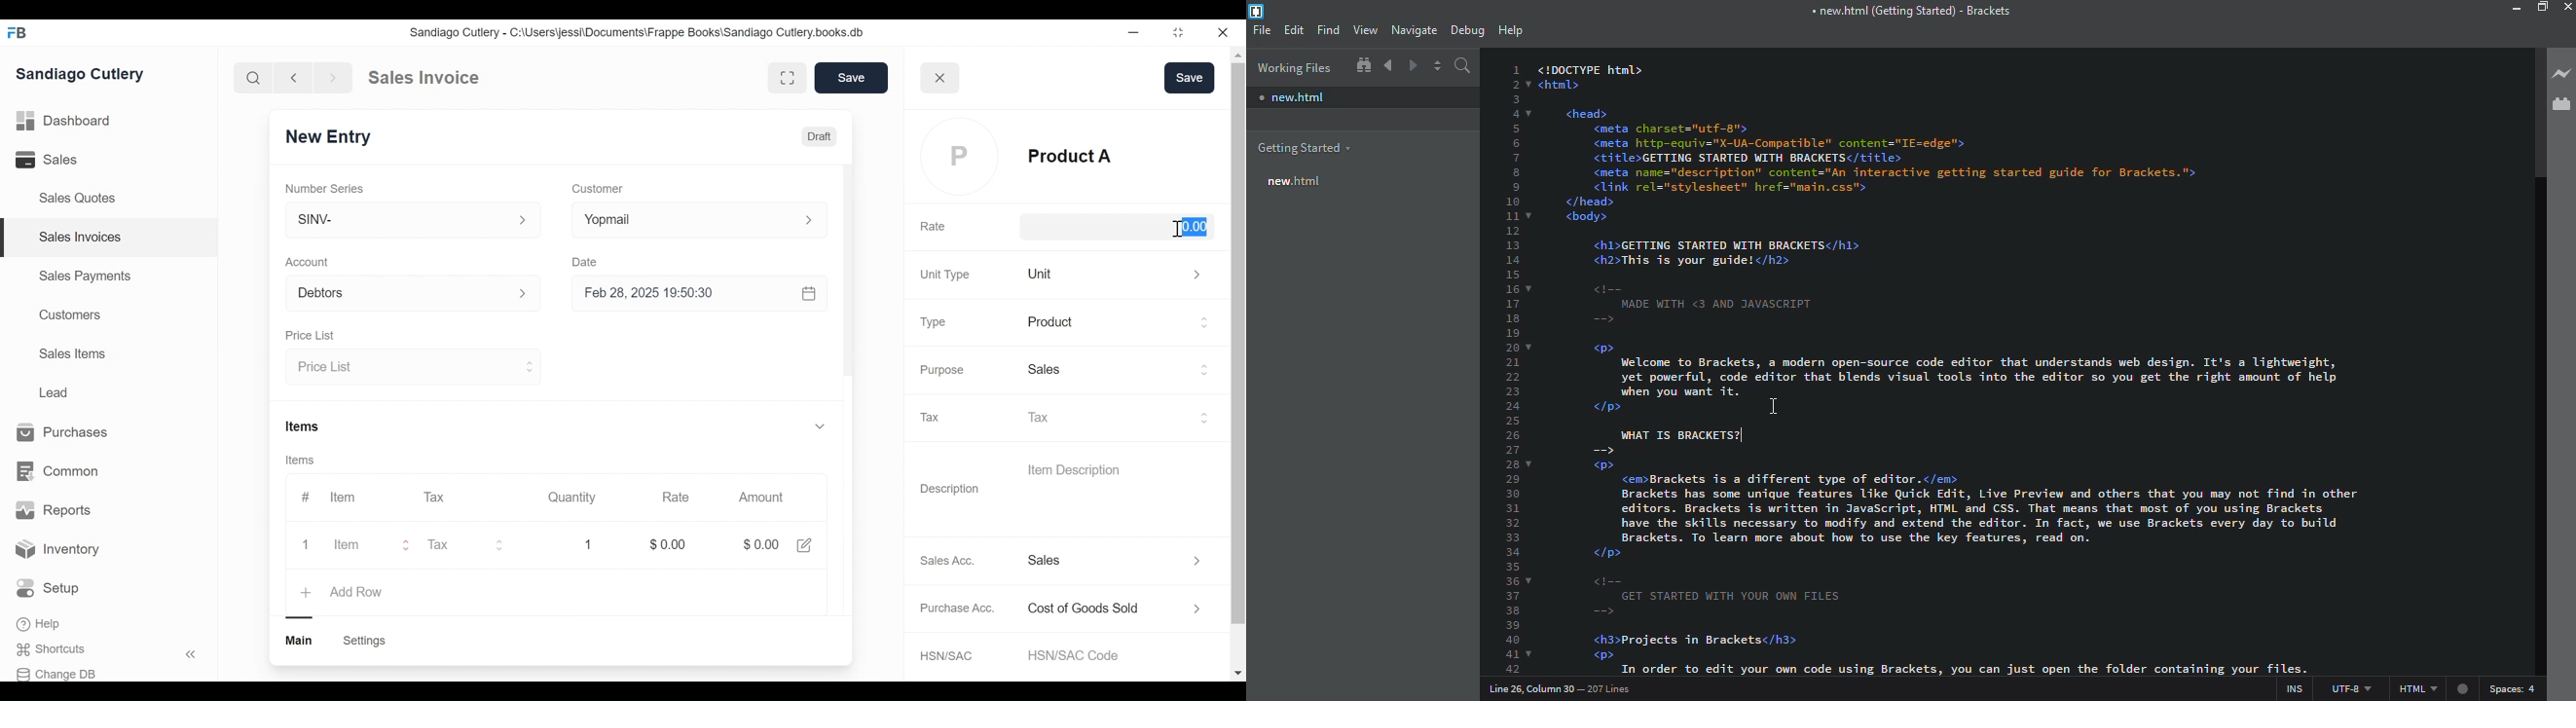 This screenshot has width=2576, height=728. I want to click on 1 , so click(590, 544).